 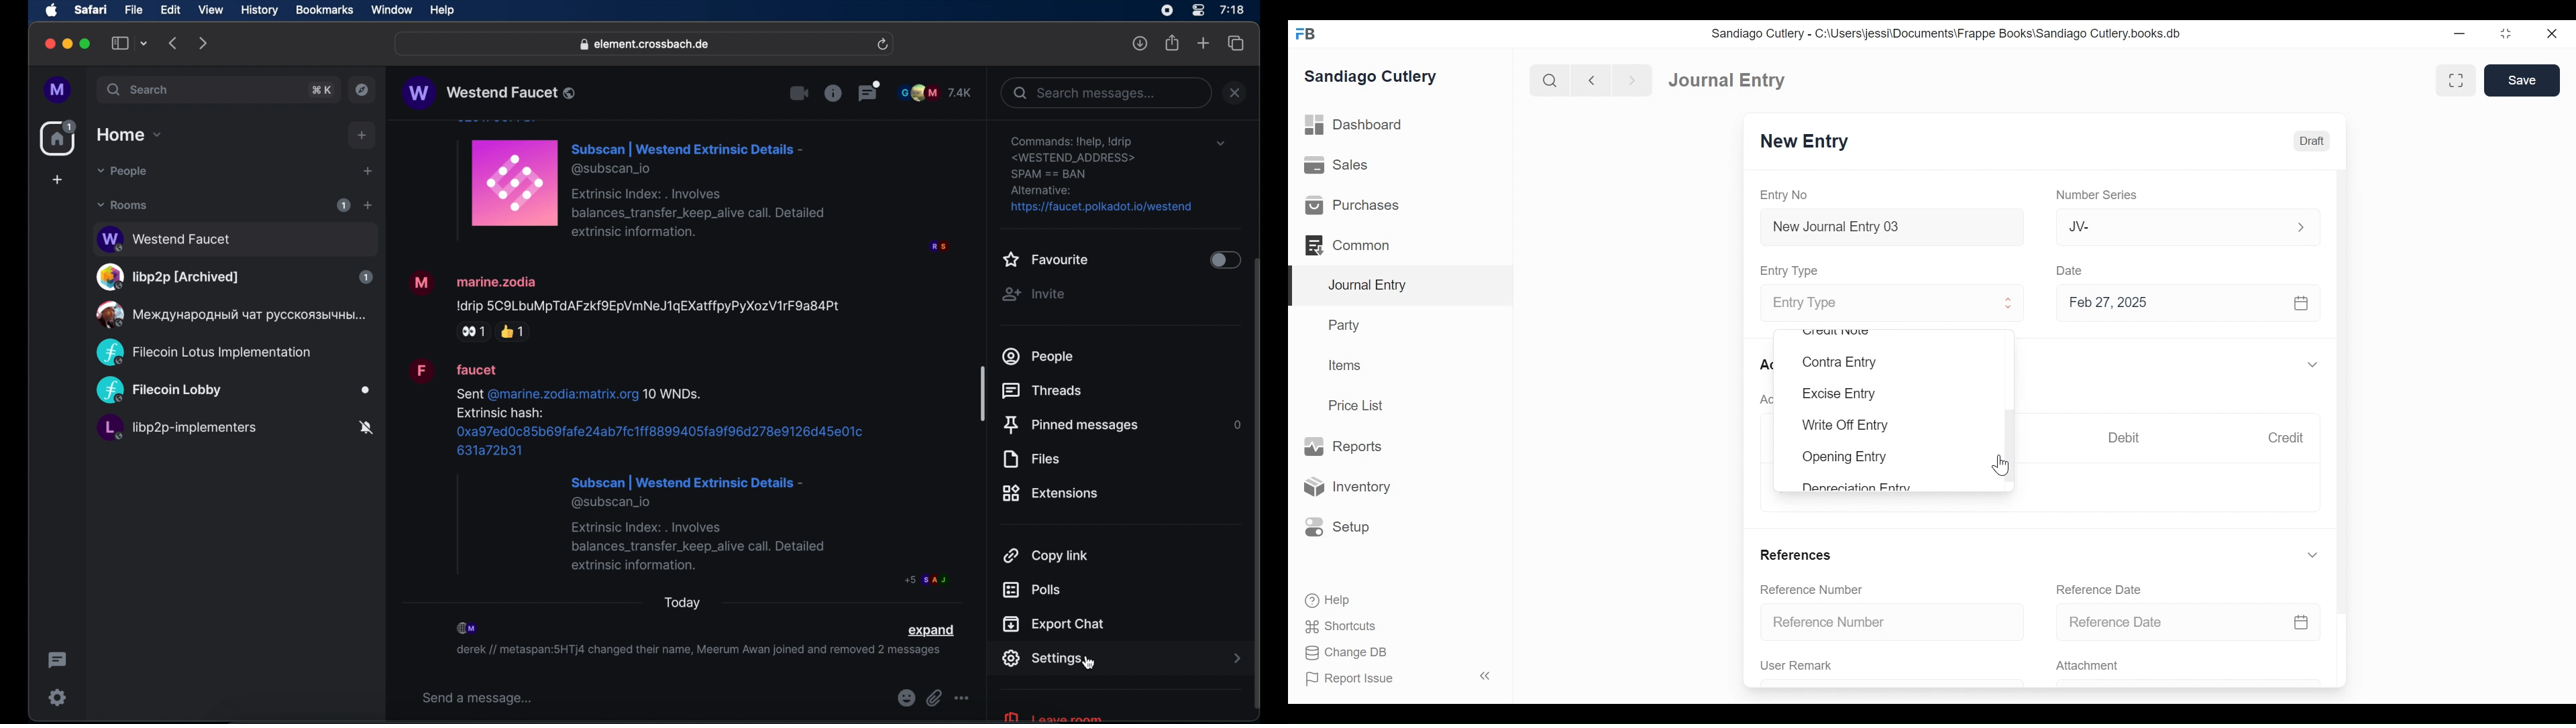 I want to click on Purchases, so click(x=1354, y=205).